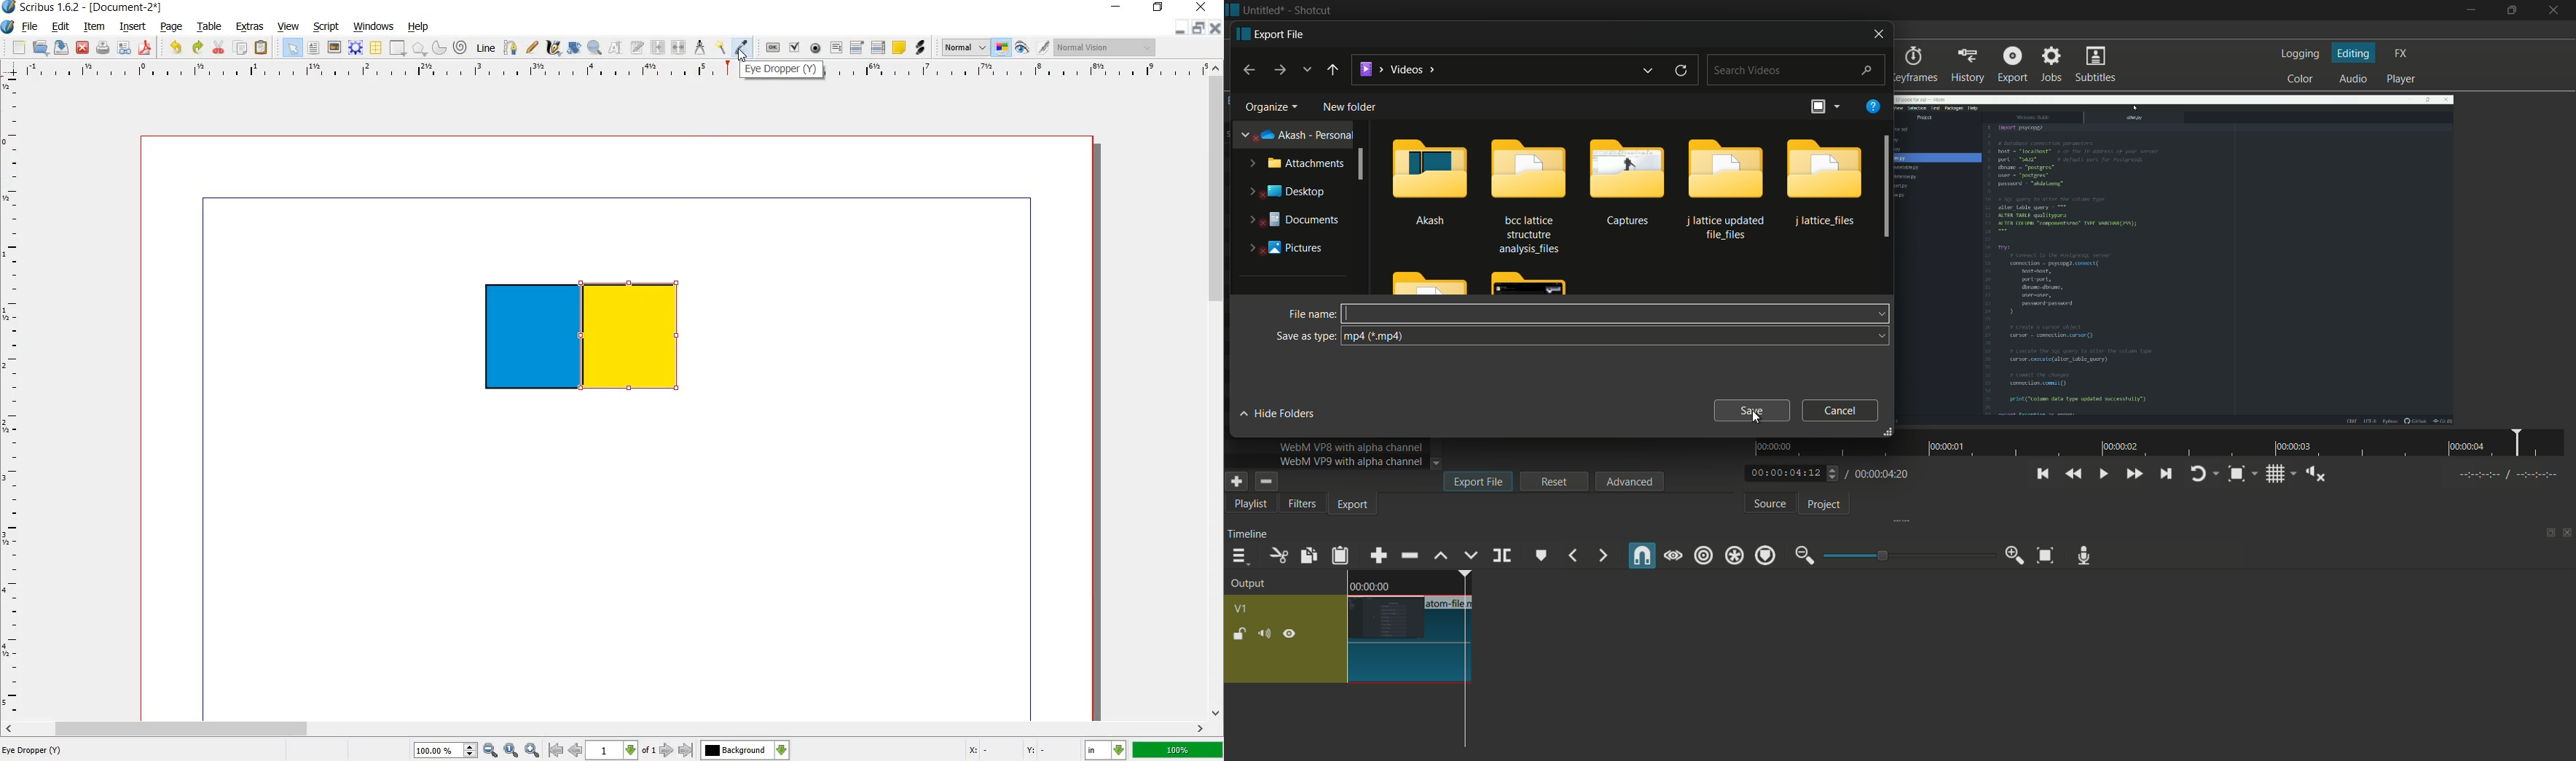 This screenshot has height=784, width=2576. I want to click on undo, so click(176, 49).